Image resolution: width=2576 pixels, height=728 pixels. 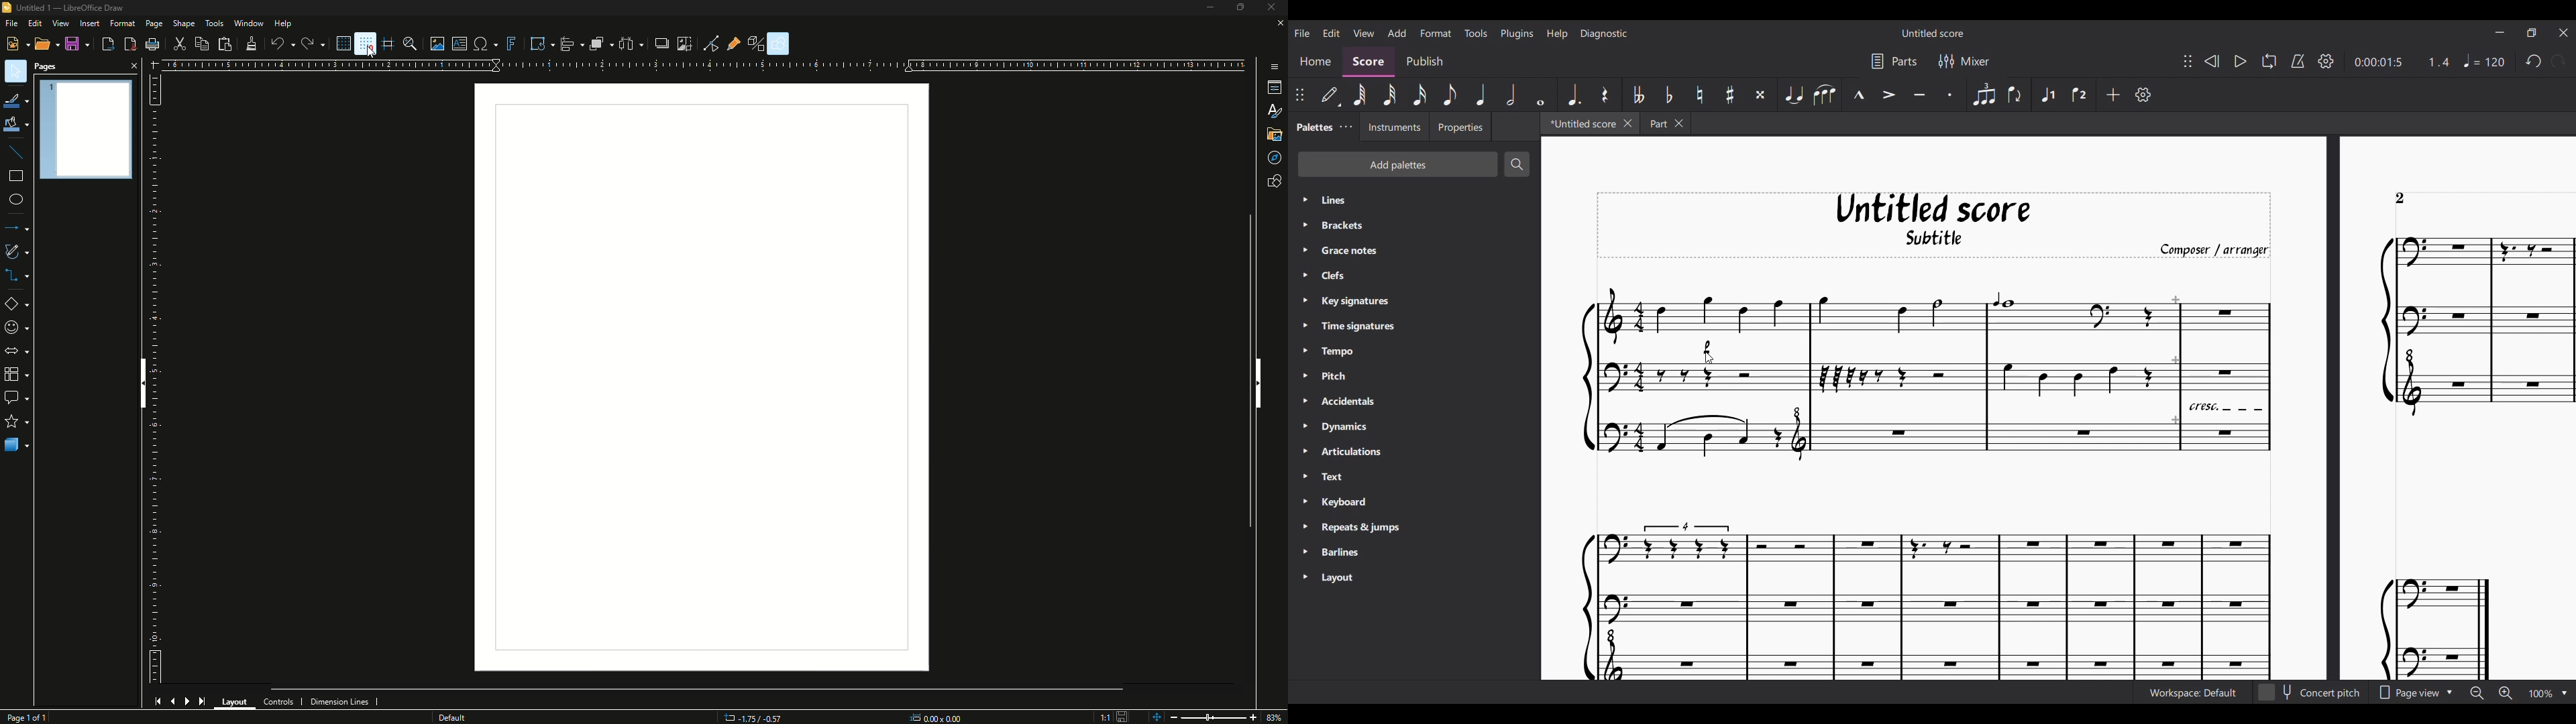 What do you see at coordinates (364, 44) in the screenshot?
I see `Snap to grid` at bounding box center [364, 44].